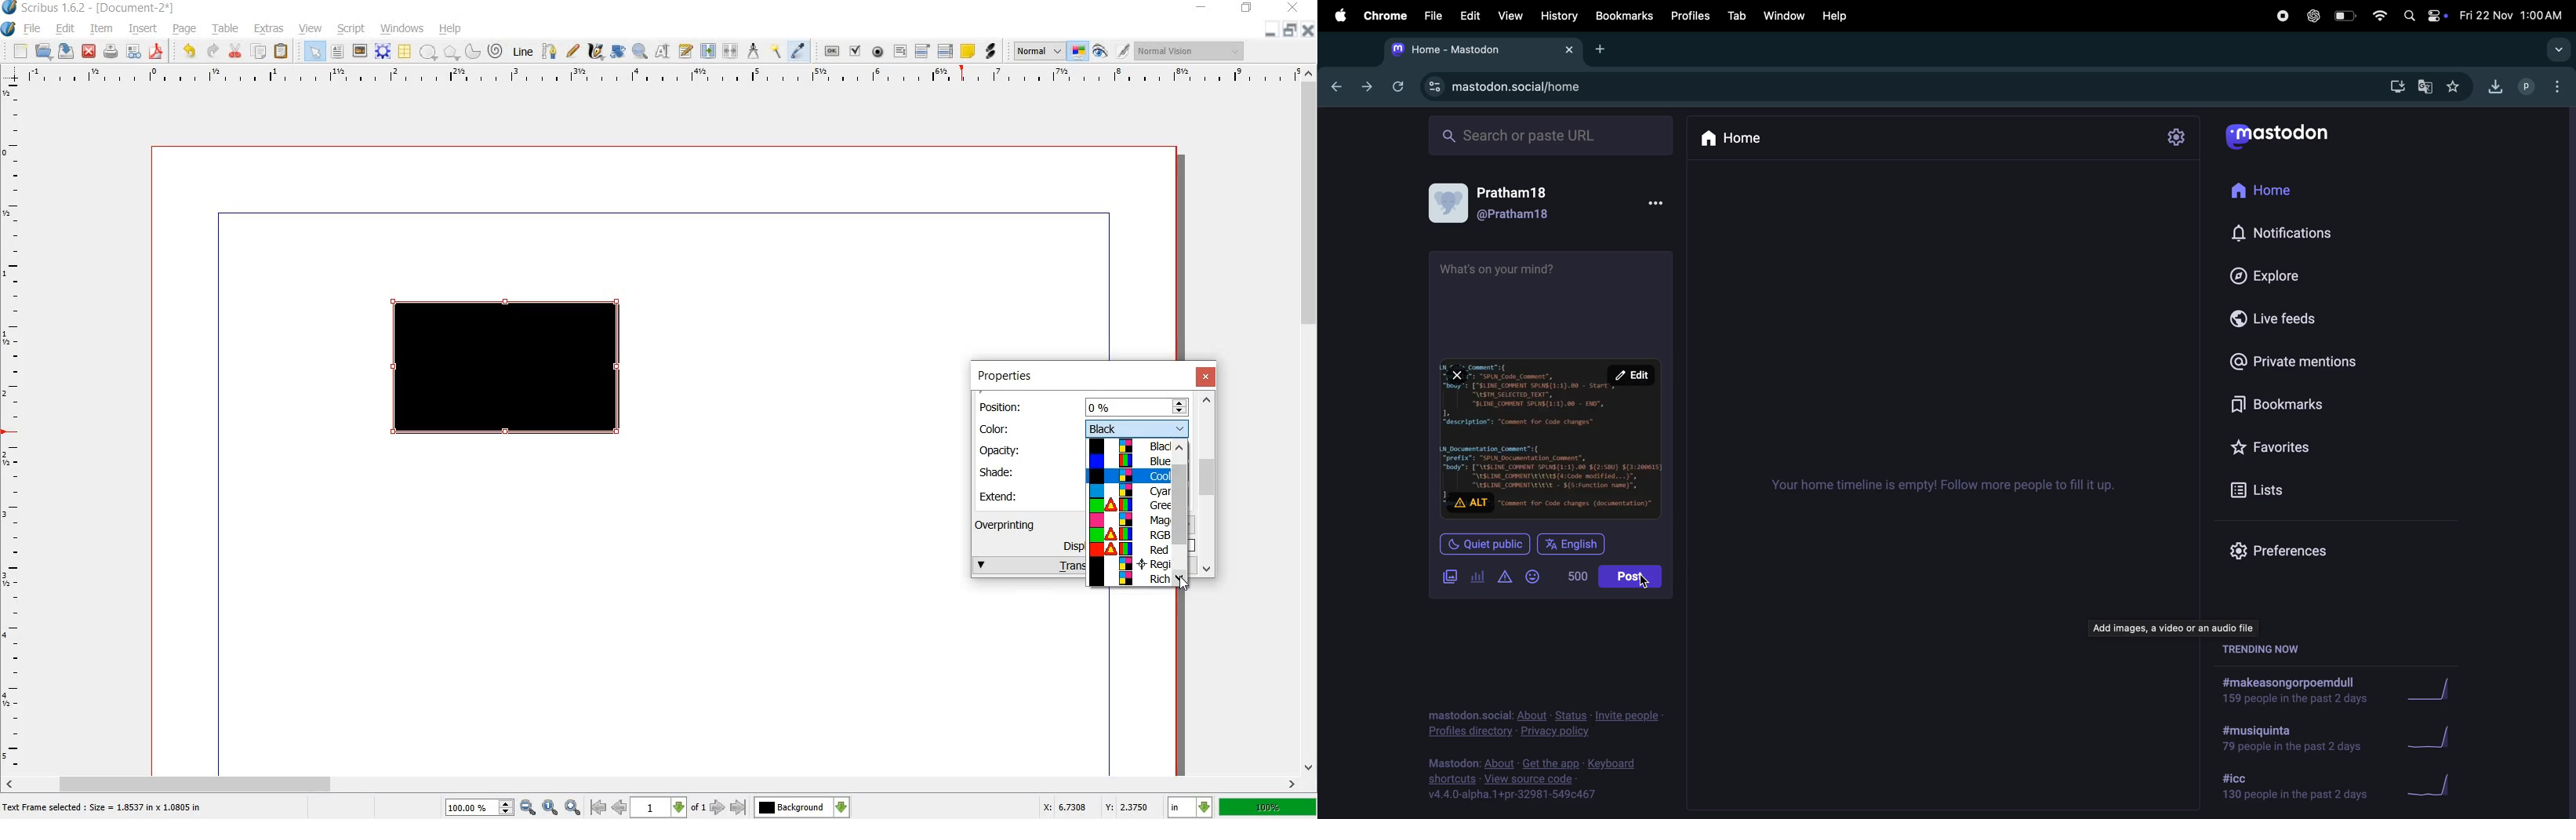 The height and width of the screenshot is (840, 2576). What do you see at coordinates (260, 52) in the screenshot?
I see `copy` at bounding box center [260, 52].